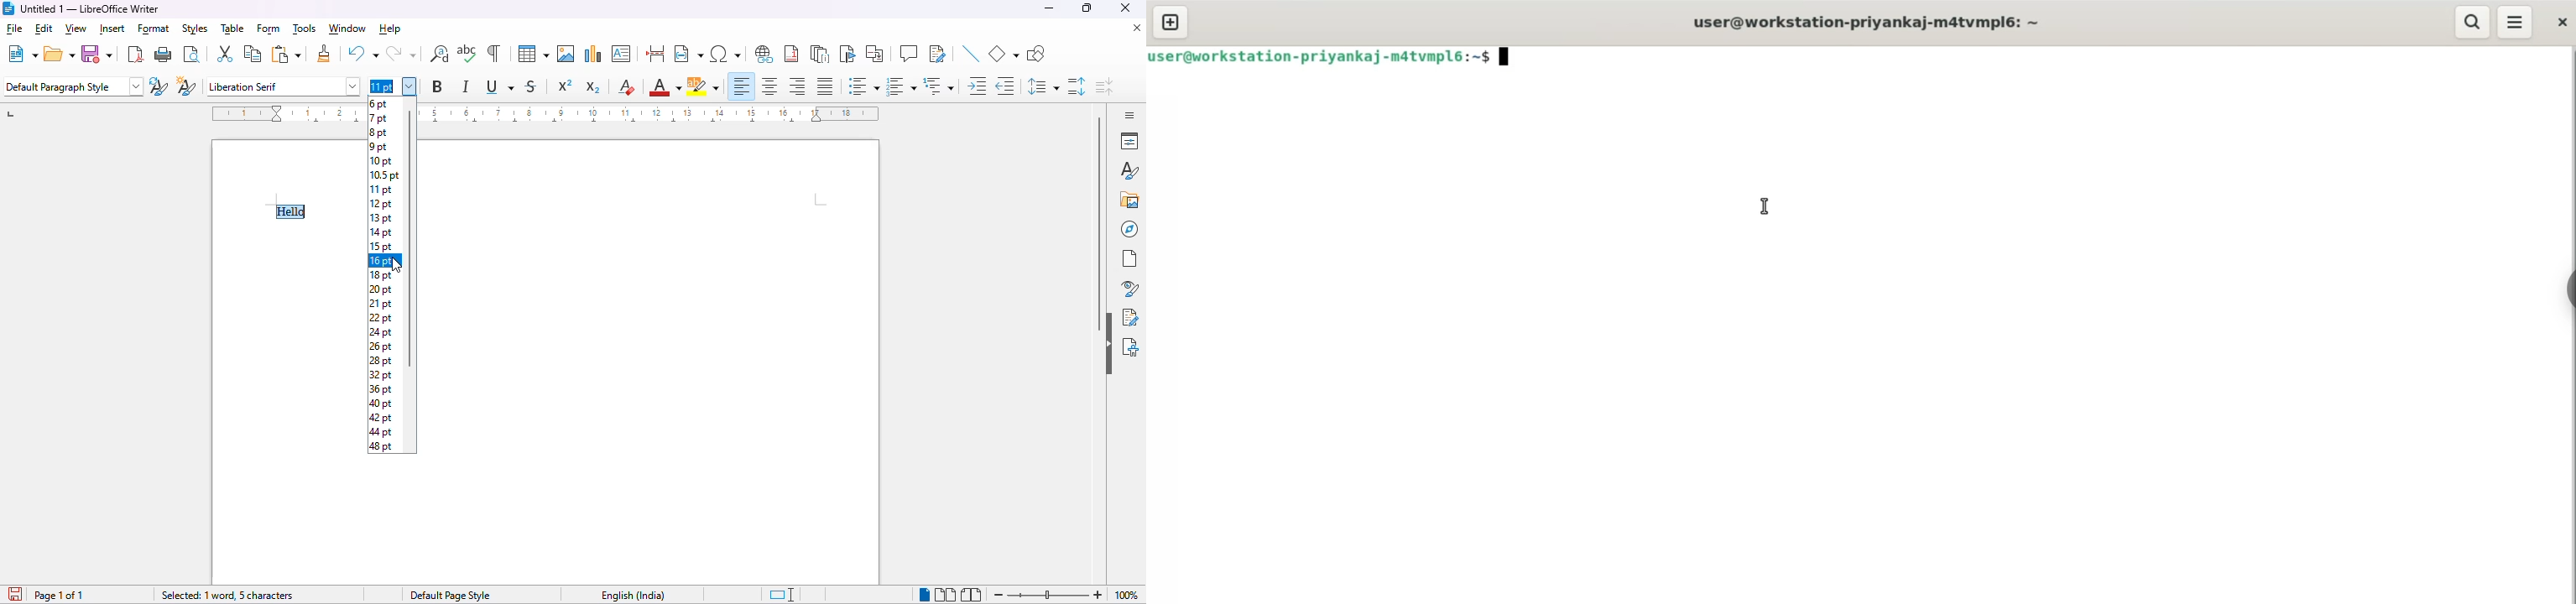 This screenshot has width=2576, height=616. I want to click on 11 pt, so click(380, 190).